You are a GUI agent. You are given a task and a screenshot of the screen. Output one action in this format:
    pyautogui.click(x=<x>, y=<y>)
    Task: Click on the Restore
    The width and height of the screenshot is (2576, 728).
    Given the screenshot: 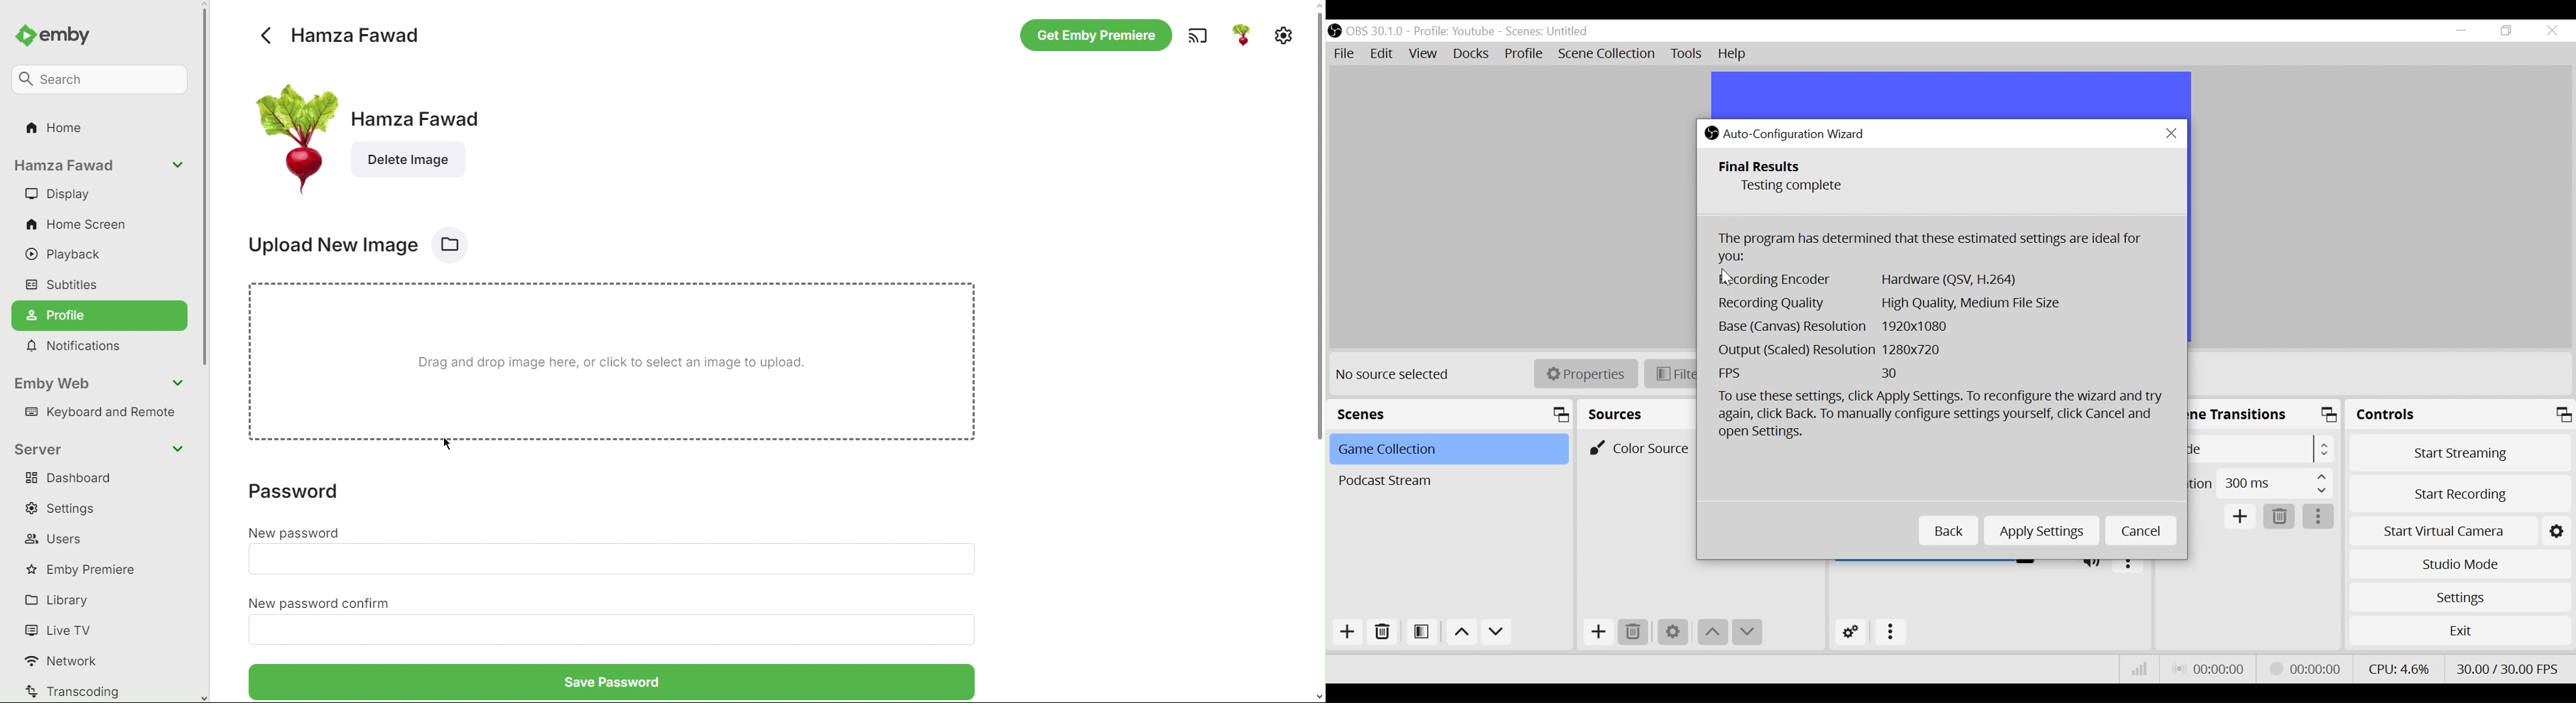 What is the action you would take?
    pyautogui.click(x=2505, y=31)
    